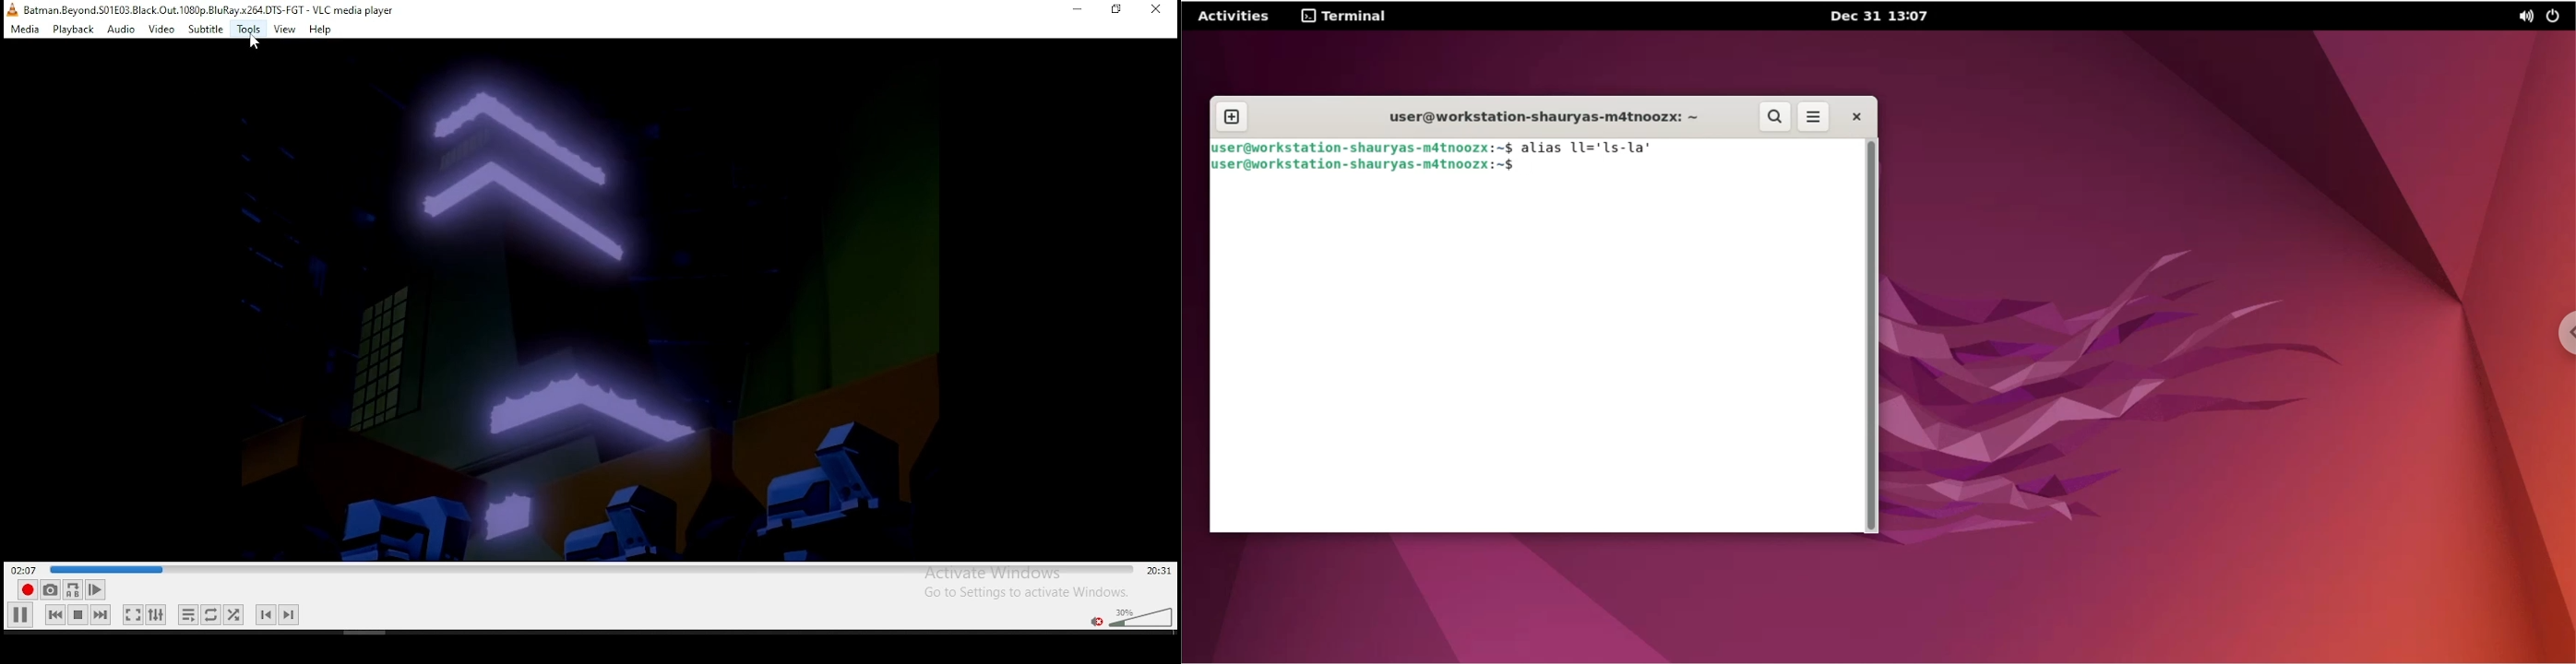 The image size is (2576, 672). What do you see at coordinates (120, 30) in the screenshot?
I see `audio` at bounding box center [120, 30].